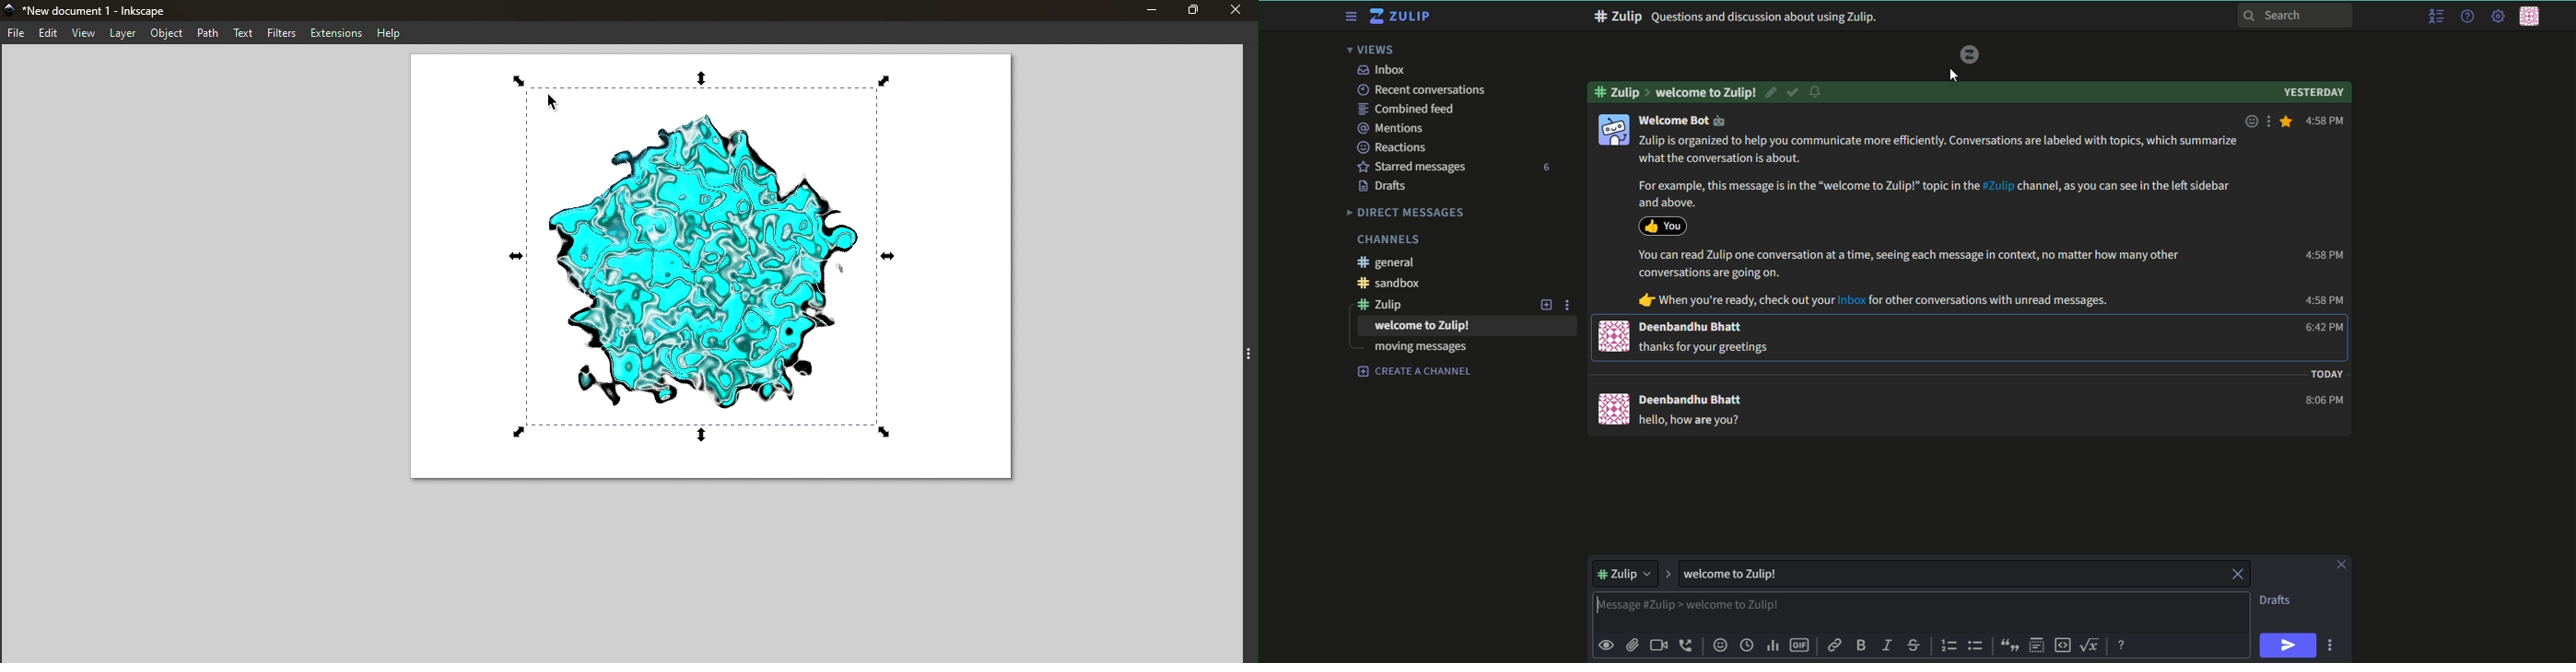 This screenshot has width=2576, height=672. Describe the element at coordinates (1911, 262) in the screenshot. I see `You can read Zulip one conversation at a time, seeing each message in context, no matter how many other conversations are going on.` at that location.